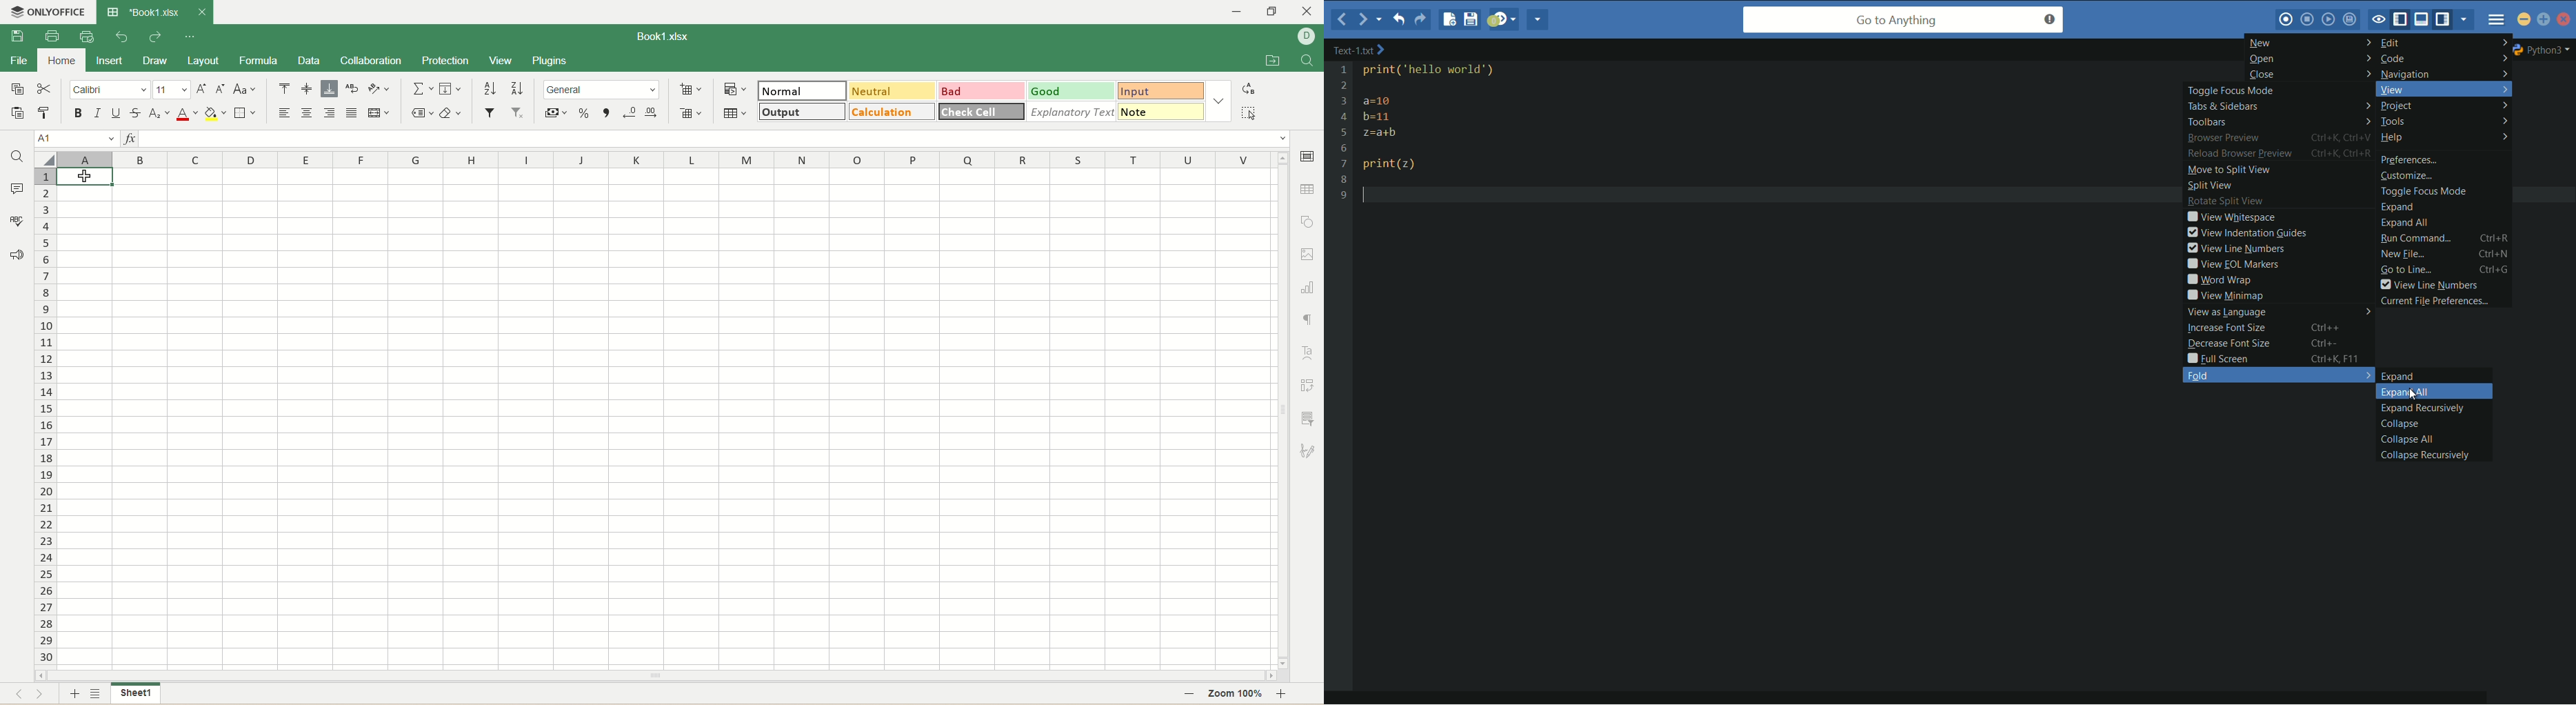 Image resolution: width=2576 pixels, height=728 pixels. What do you see at coordinates (1503, 21) in the screenshot?
I see `jump to next syntax checking result` at bounding box center [1503, 21].